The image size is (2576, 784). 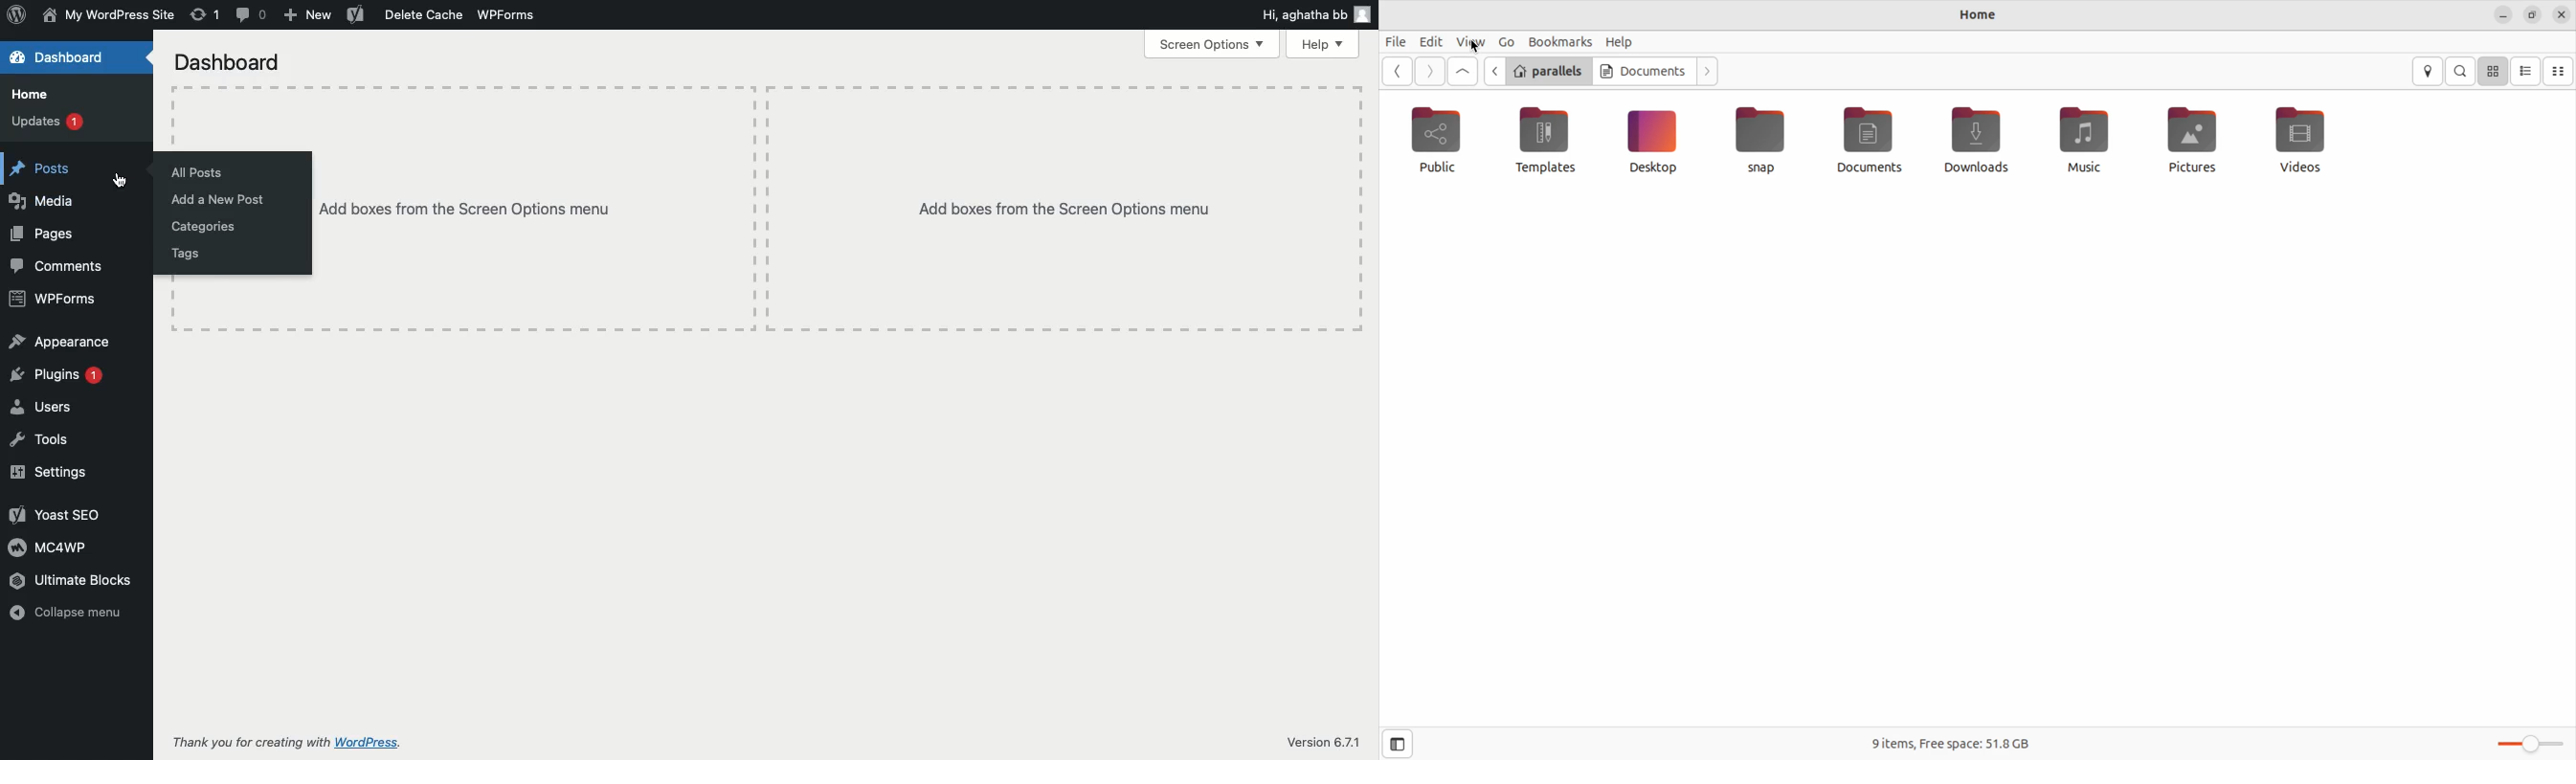 I want to click on toggle bar, so click(x=2527, y=743).